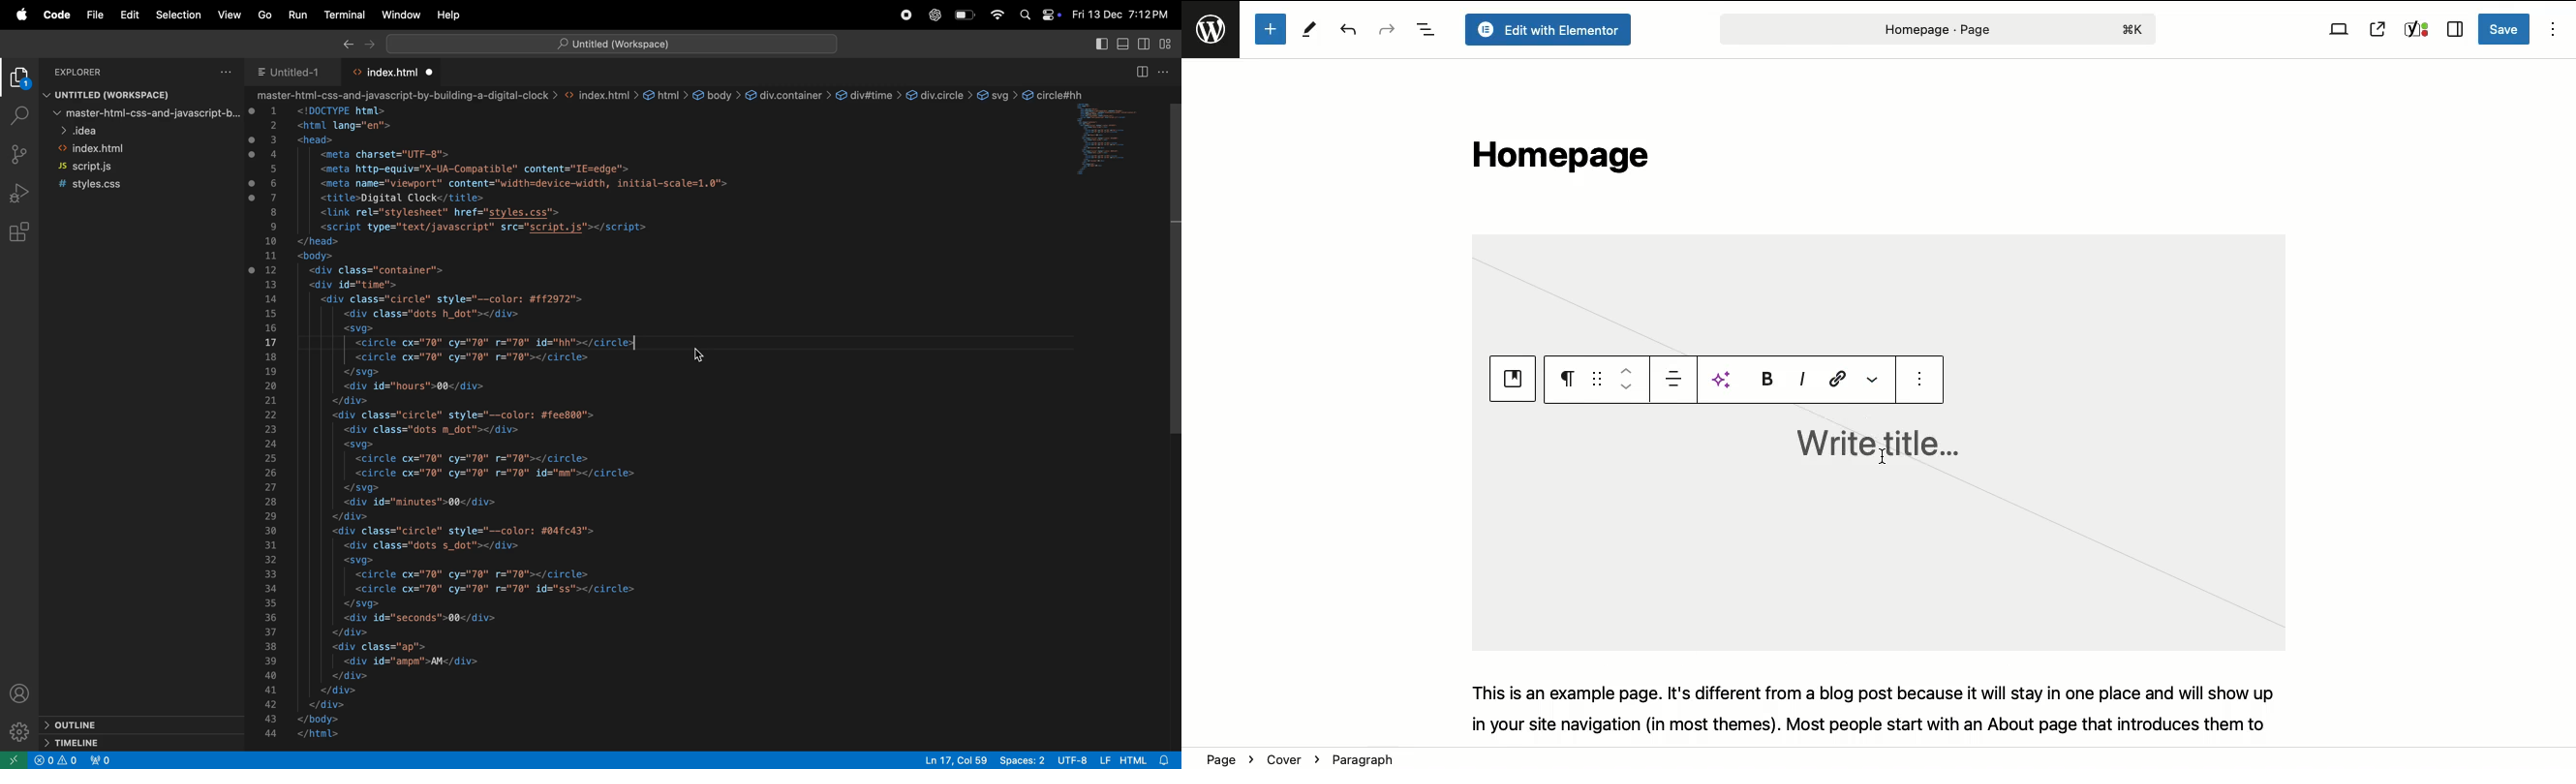 This screenshot has width=2576, height=784. What do you see at coordinates (669, 95) in the screenshot?
I see `master-html-css-and-javascript-by-building-a-digital-clock > <> index.html > & html > & body > © div.container > @ div#time > &@ div.circle>SVG>Circle##hh` at bounding box center [669, 95].